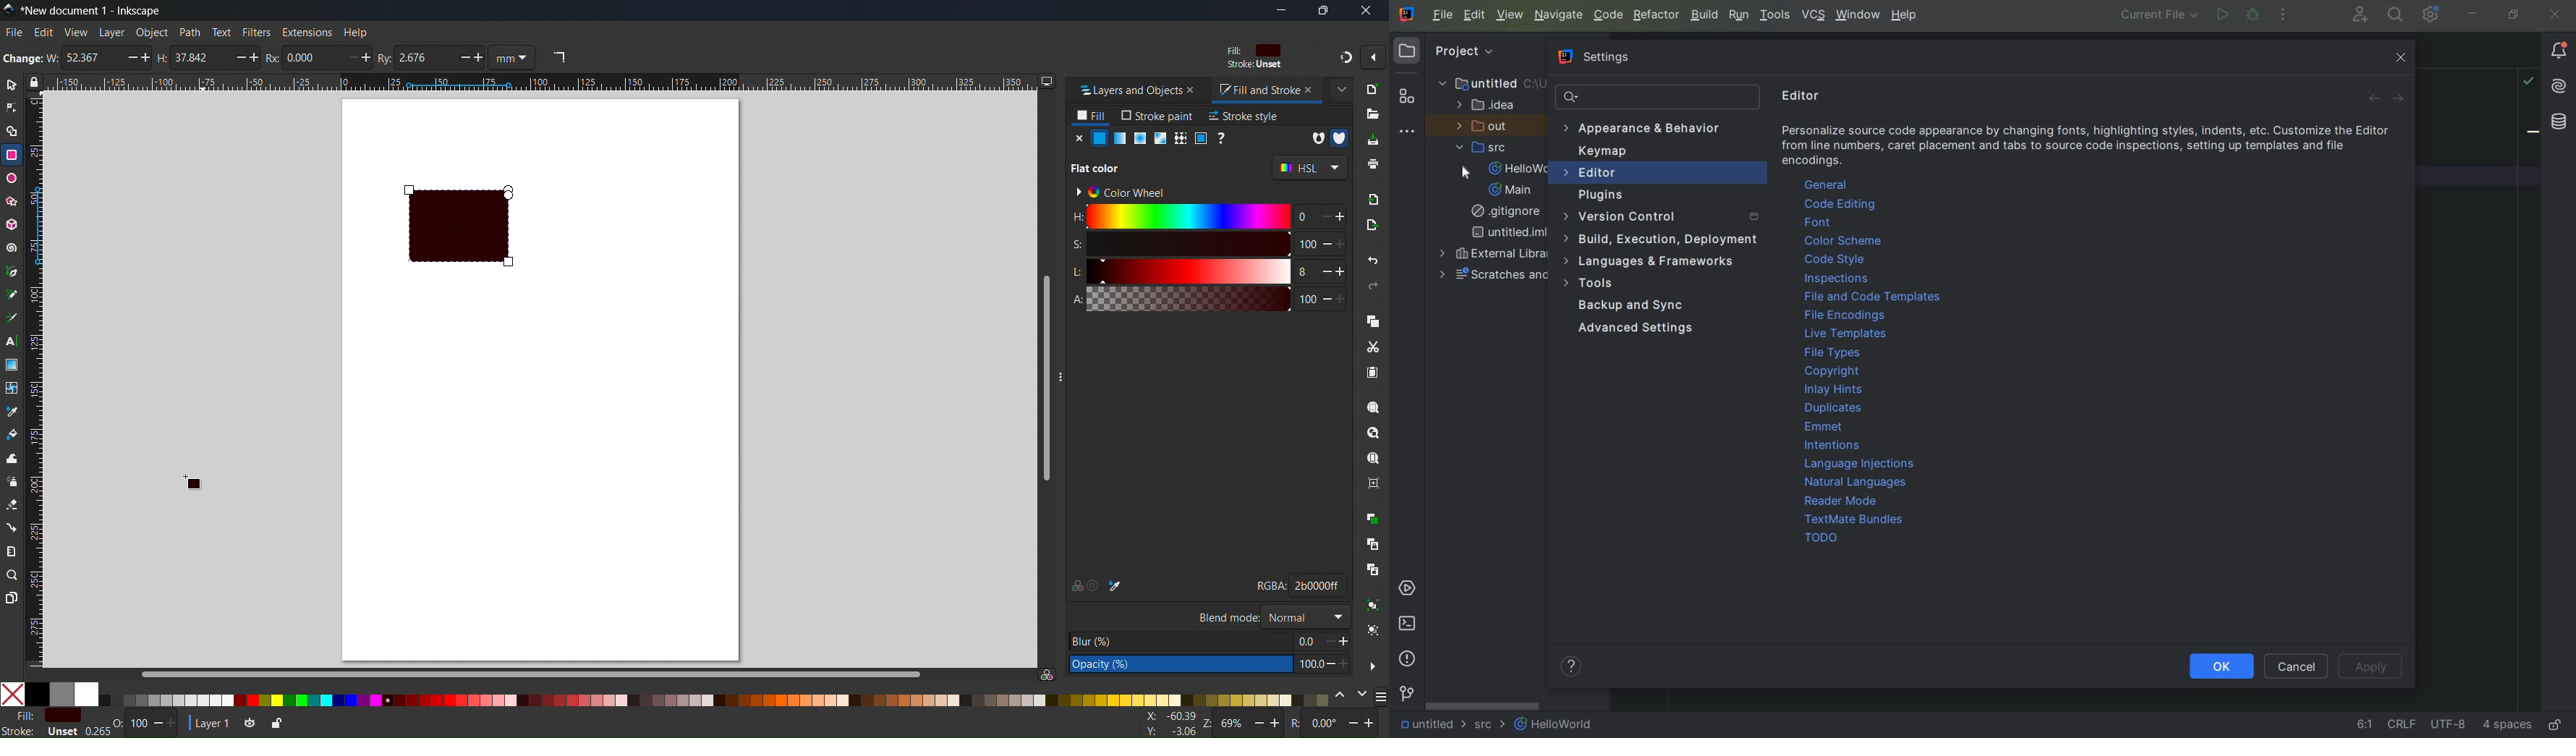 The height and width of the screenshot is (756, 2576). I want to click on Lightness, so click(1178, 271).